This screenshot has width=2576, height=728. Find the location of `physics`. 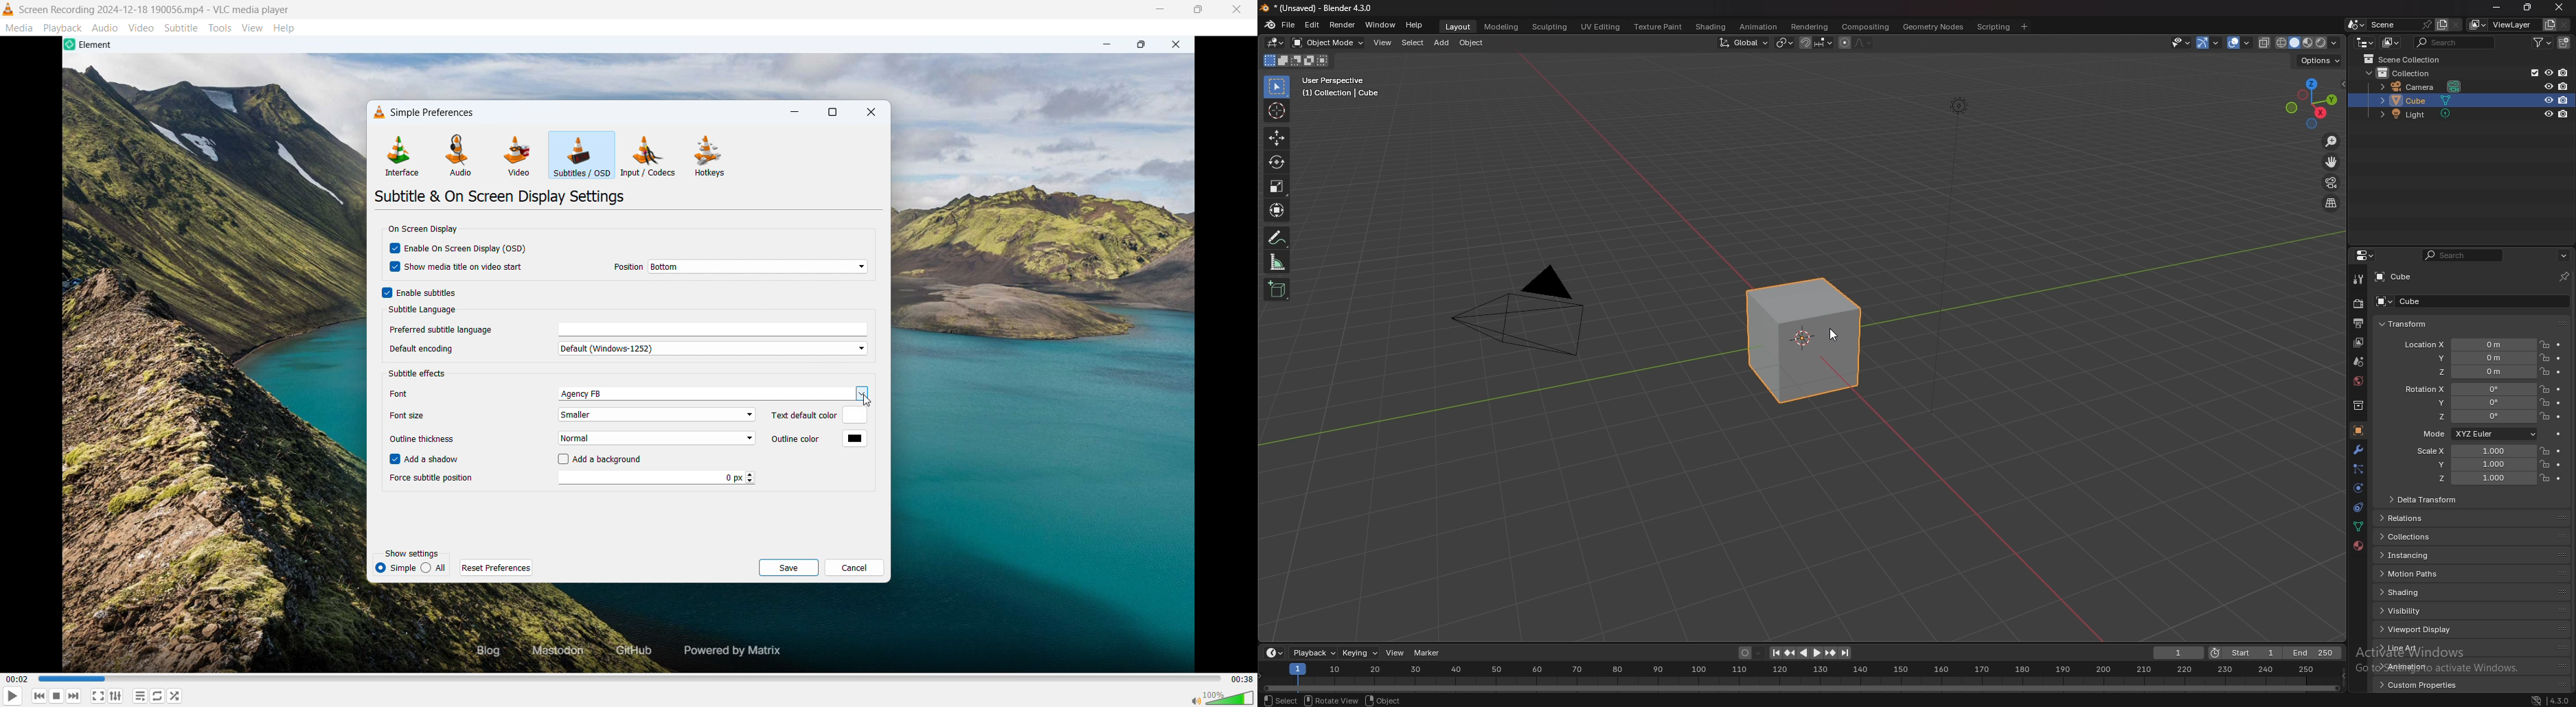

physics is located at coordinates (2358, 489).